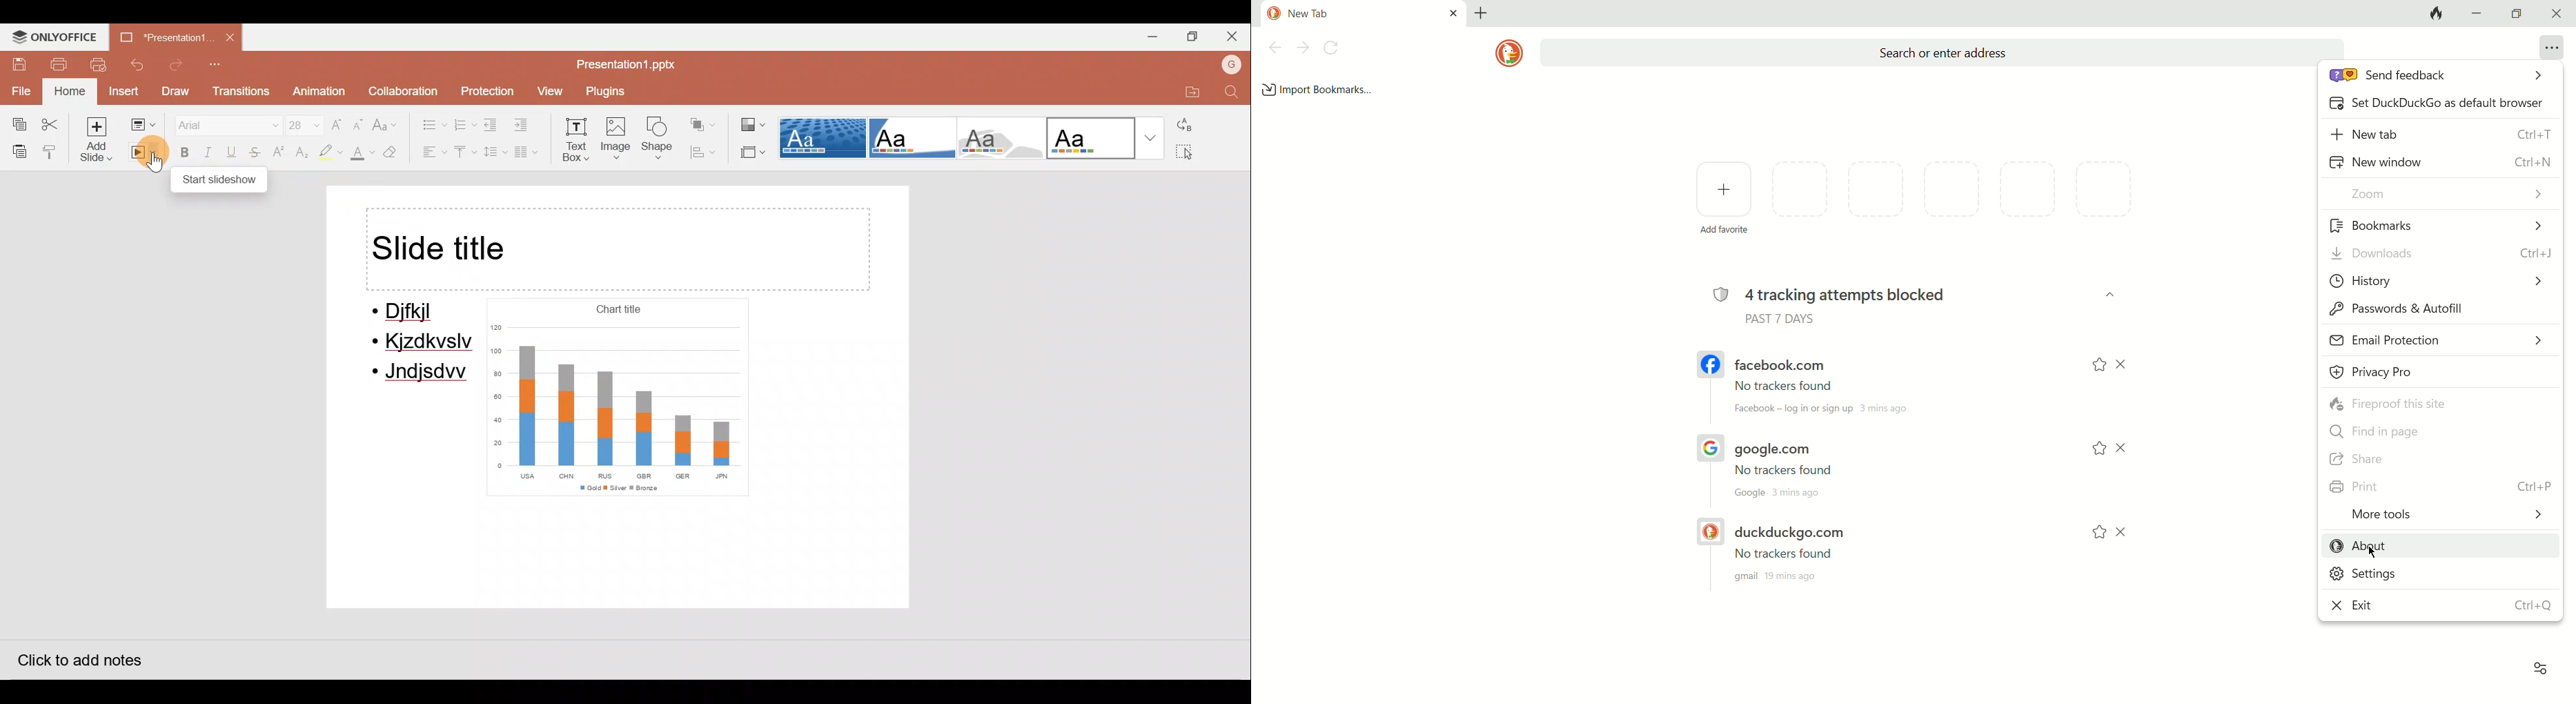  Describe the element at coordinates (463, 123) in the screenshot. I see `Numbering` at that location.